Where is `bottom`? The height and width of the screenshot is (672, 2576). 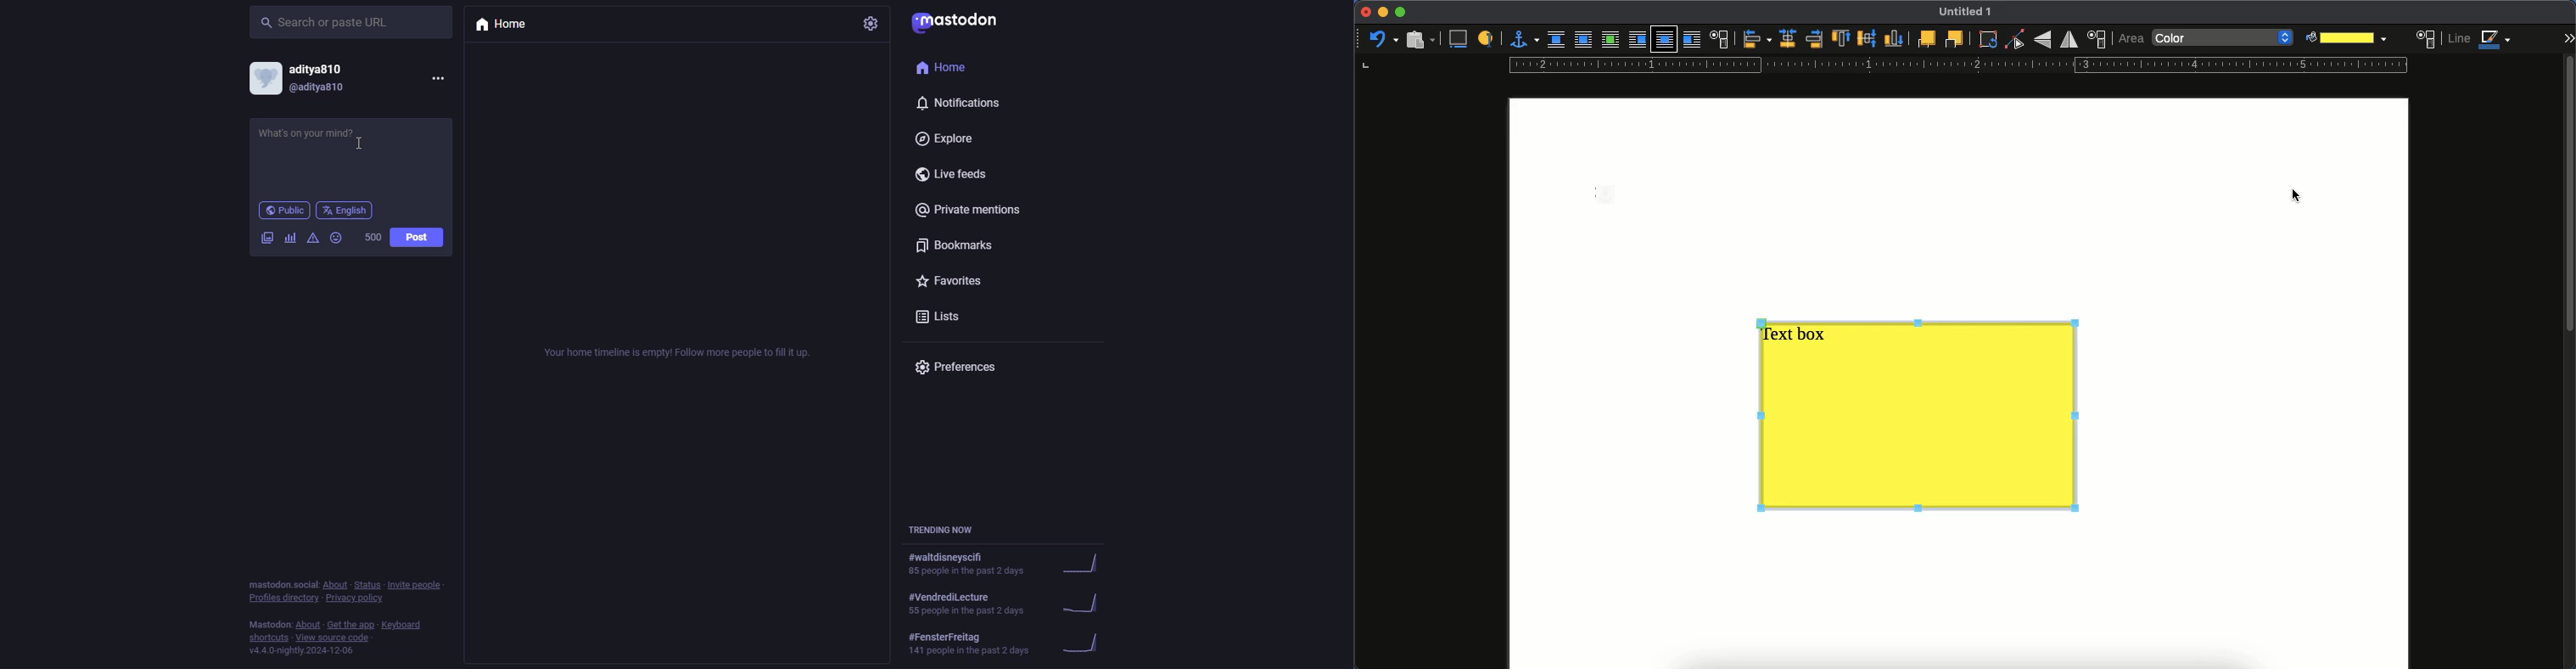 bottom is located at coordinates (1895, 39).